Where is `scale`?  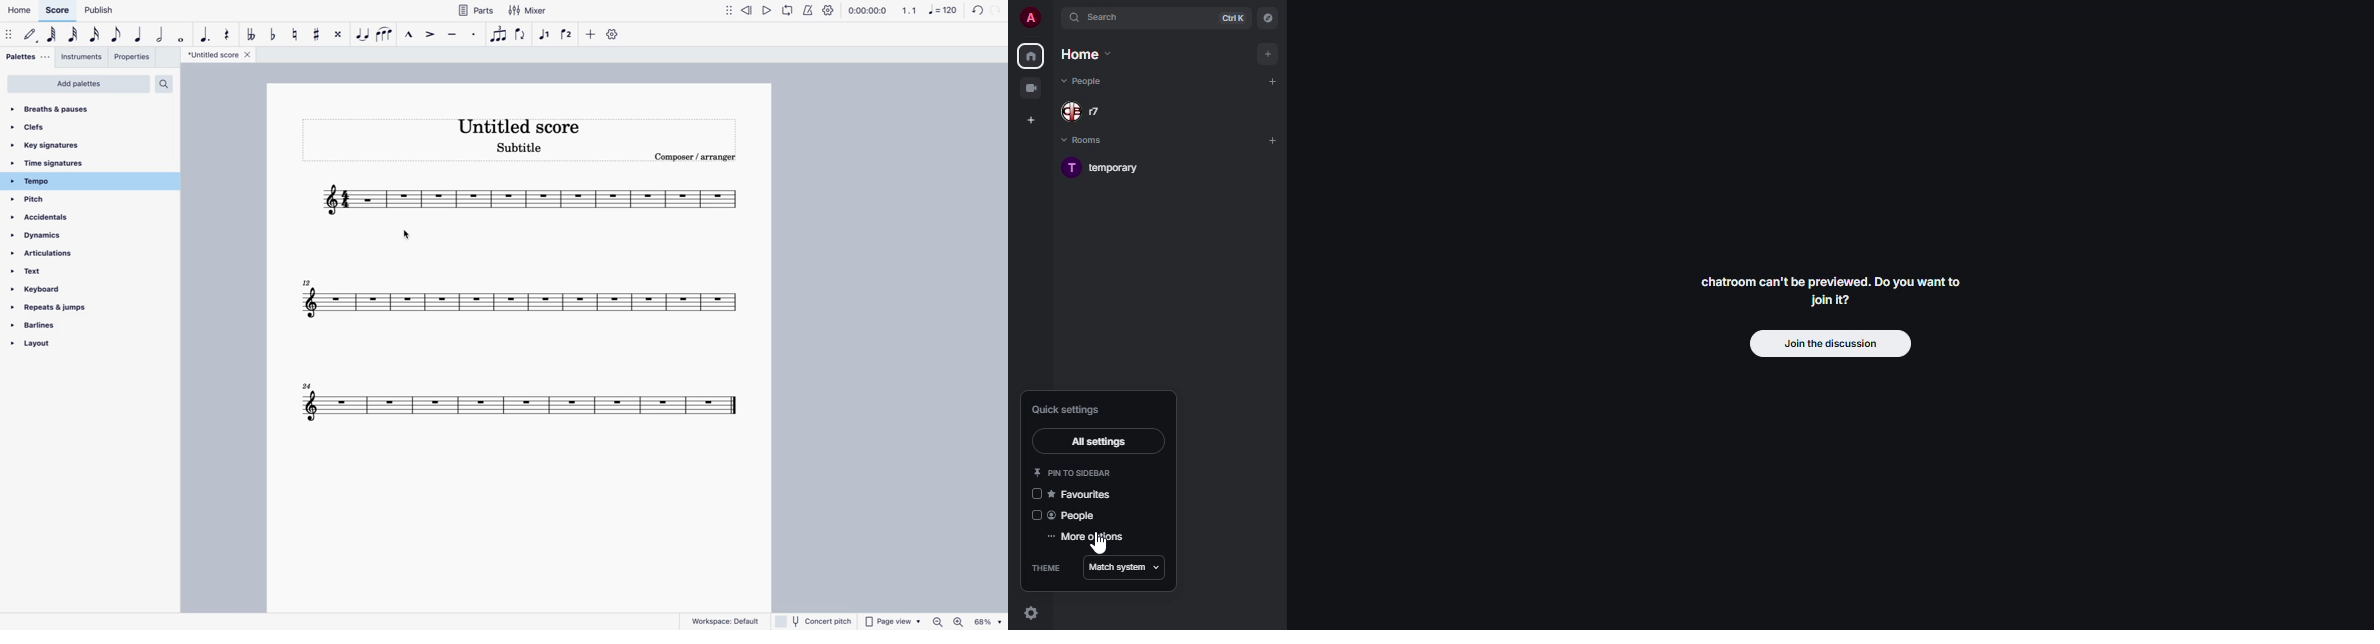 scale is located at coordinates (929, 10).